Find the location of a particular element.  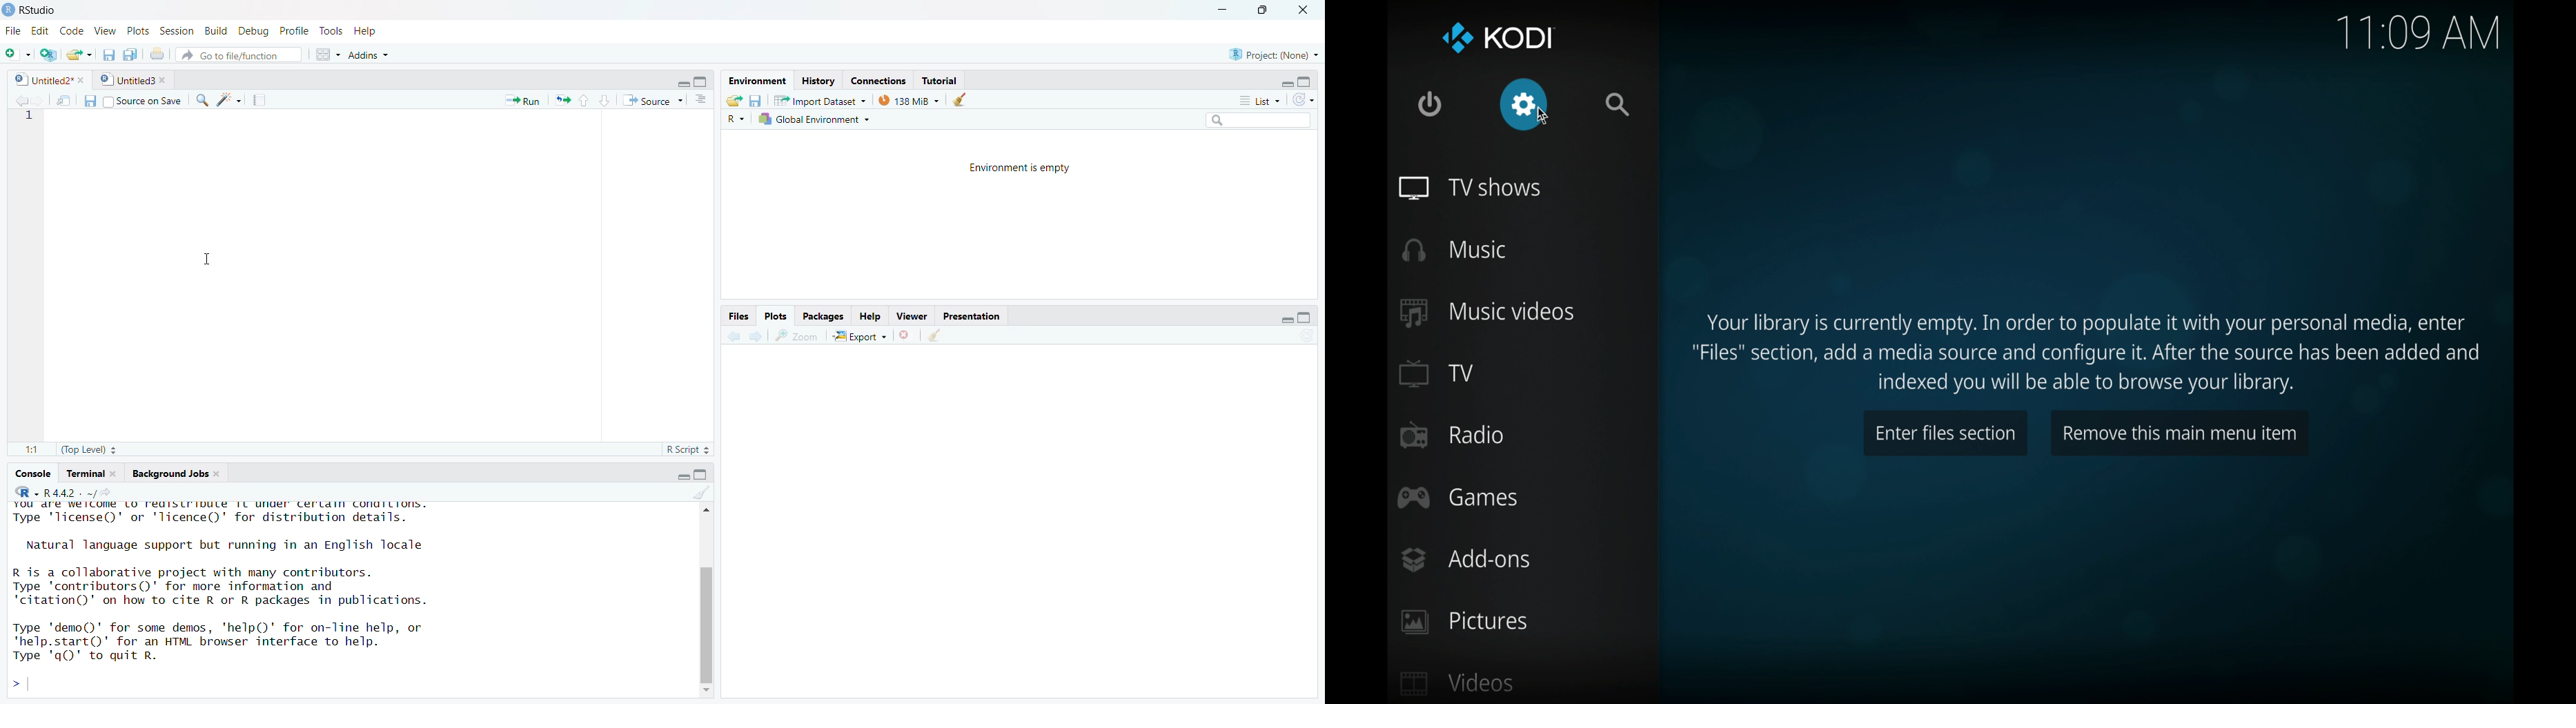

Plots is located at coordinates (769, 317).